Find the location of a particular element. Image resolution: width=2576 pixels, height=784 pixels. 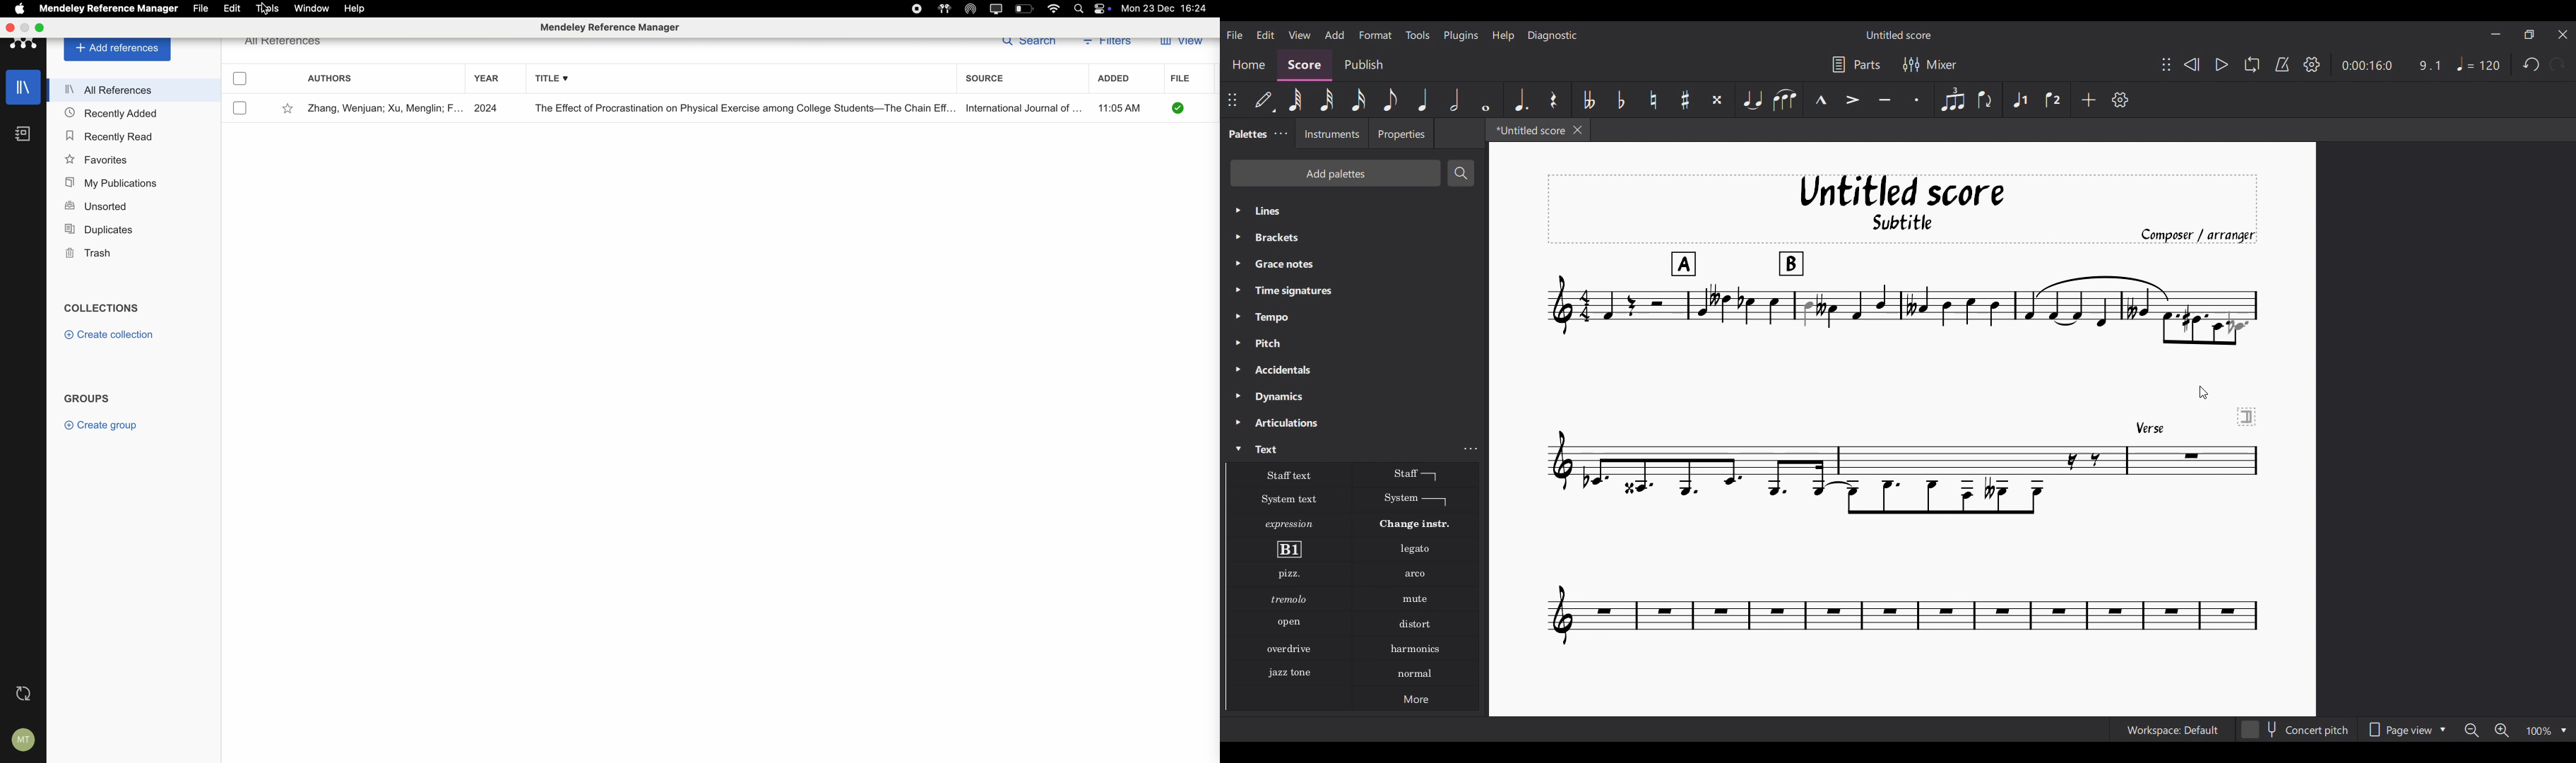

Pitch is located at coordinates (1354, 343).